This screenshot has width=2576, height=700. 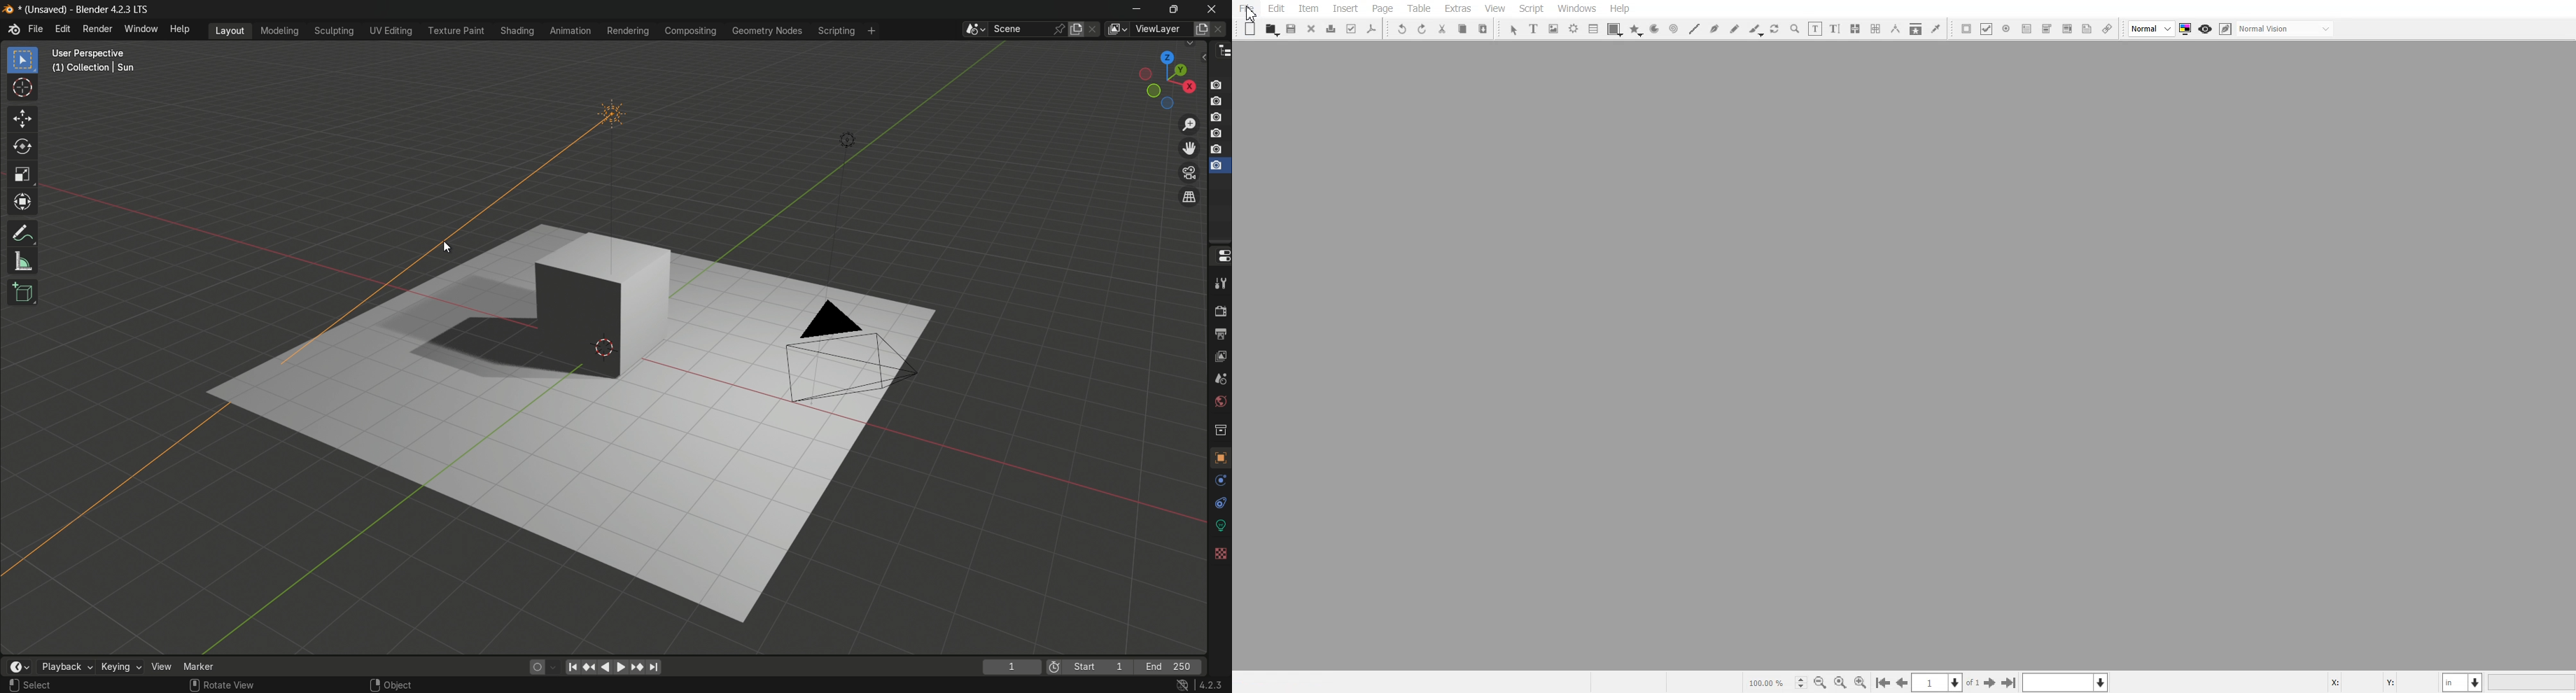 What do you see at coordinates (1292, 29) in the screenshot?
I see `Save` at bounding box center [1292, 29].